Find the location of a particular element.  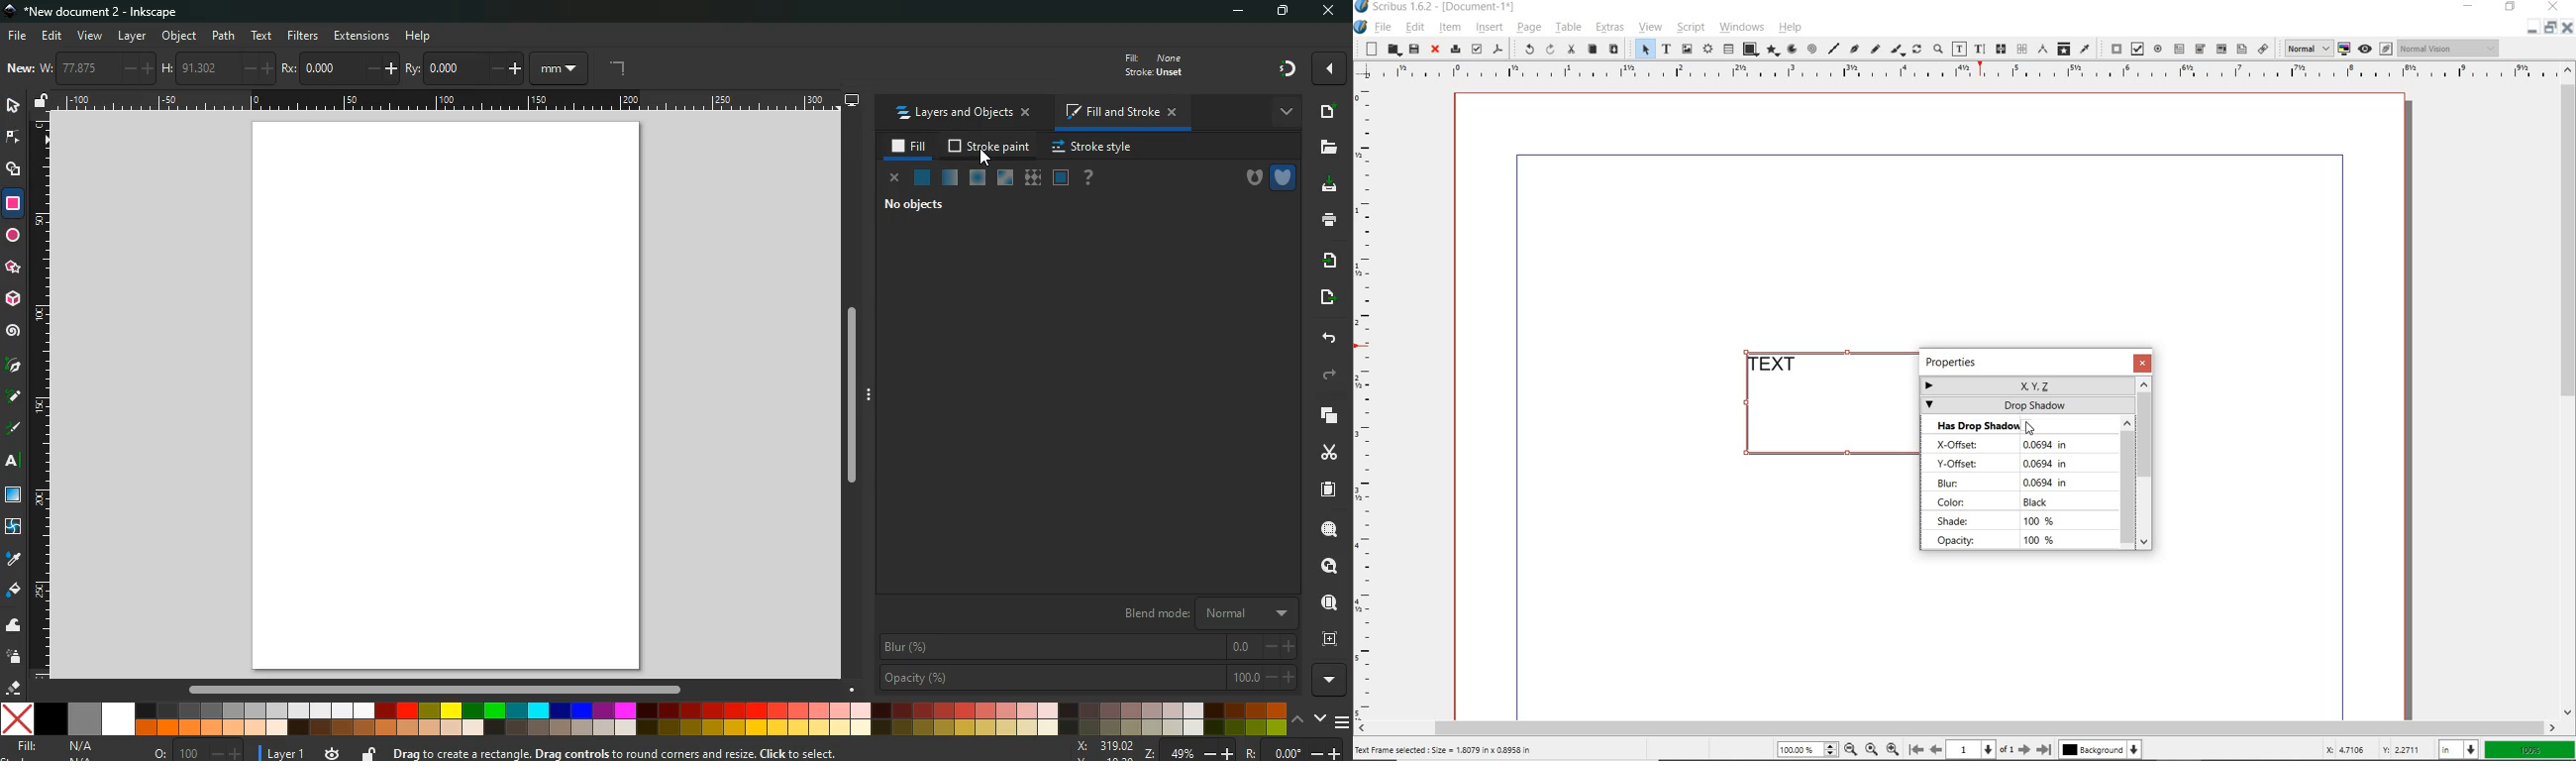

rotate item is located at coordinates (1918, 50).